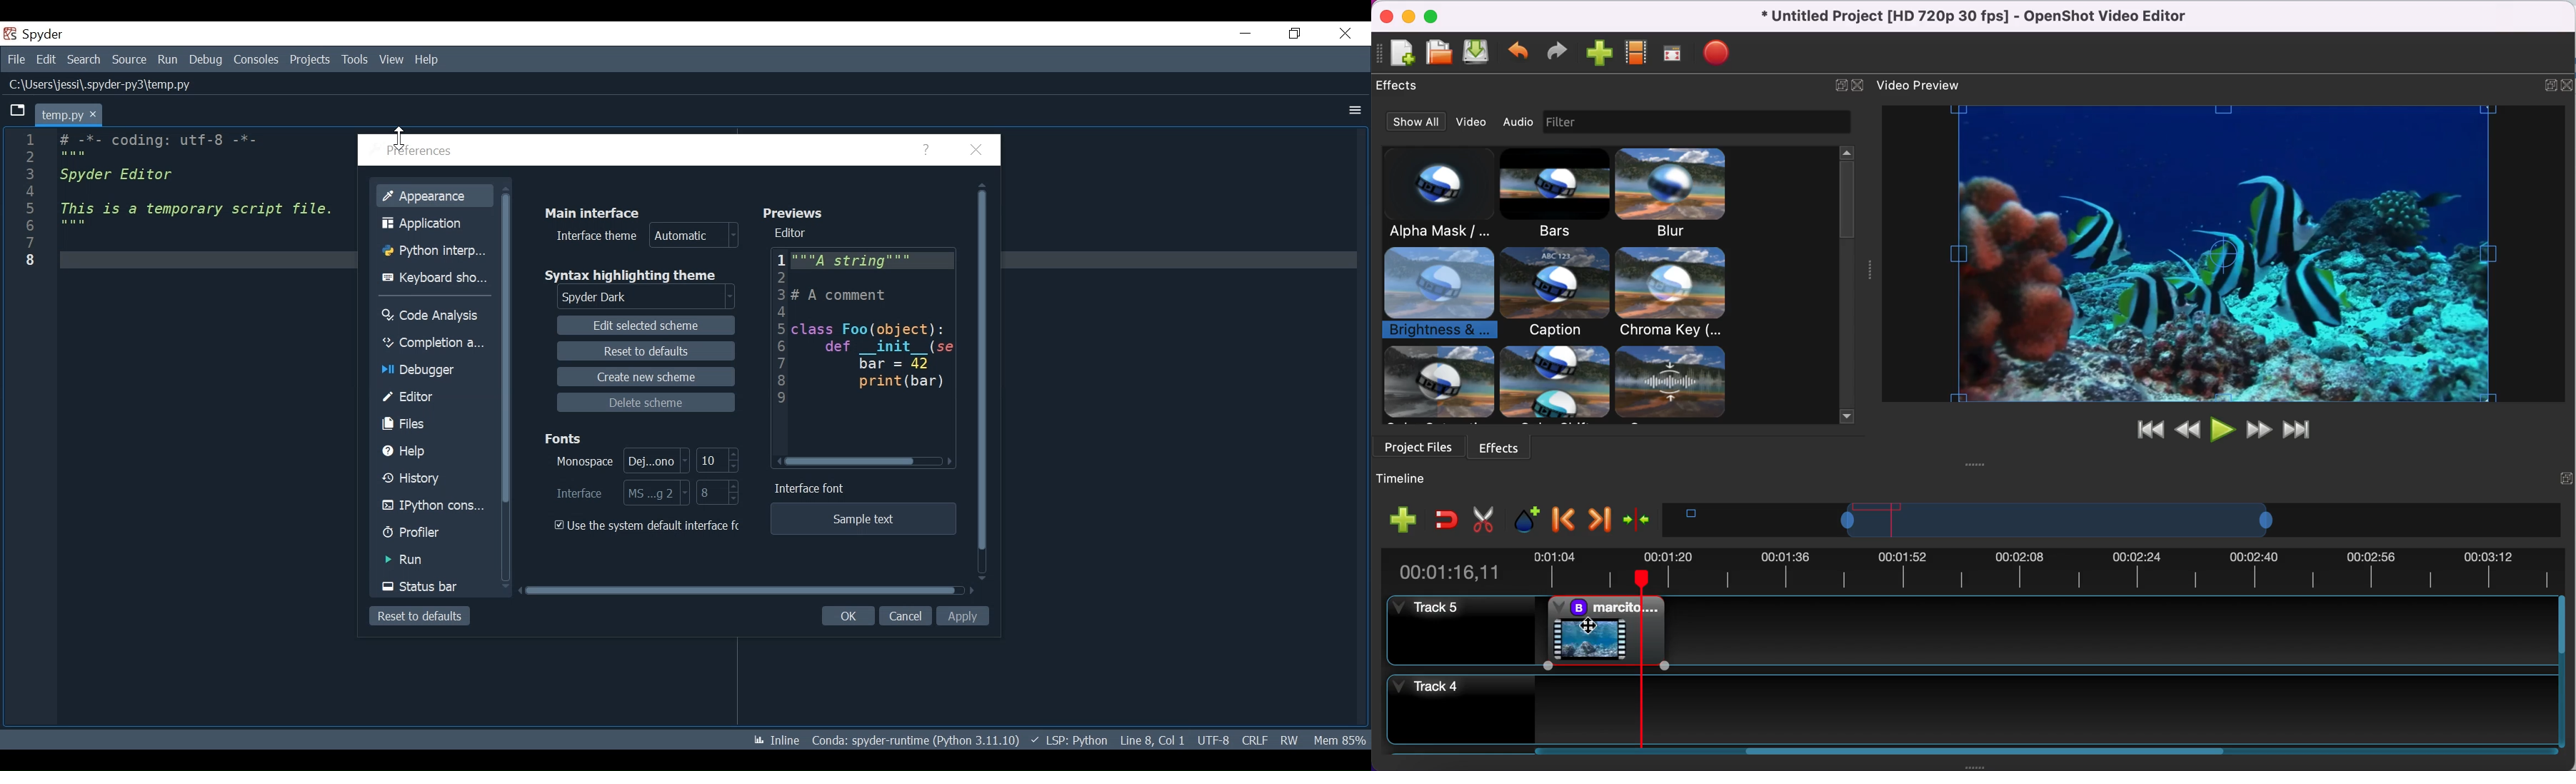 The height and width of the screenshot is (784, 2576). What do you see at coordinates (433, 396) in the screenshot?
I see `Editor` at bounding box center [433, 396].